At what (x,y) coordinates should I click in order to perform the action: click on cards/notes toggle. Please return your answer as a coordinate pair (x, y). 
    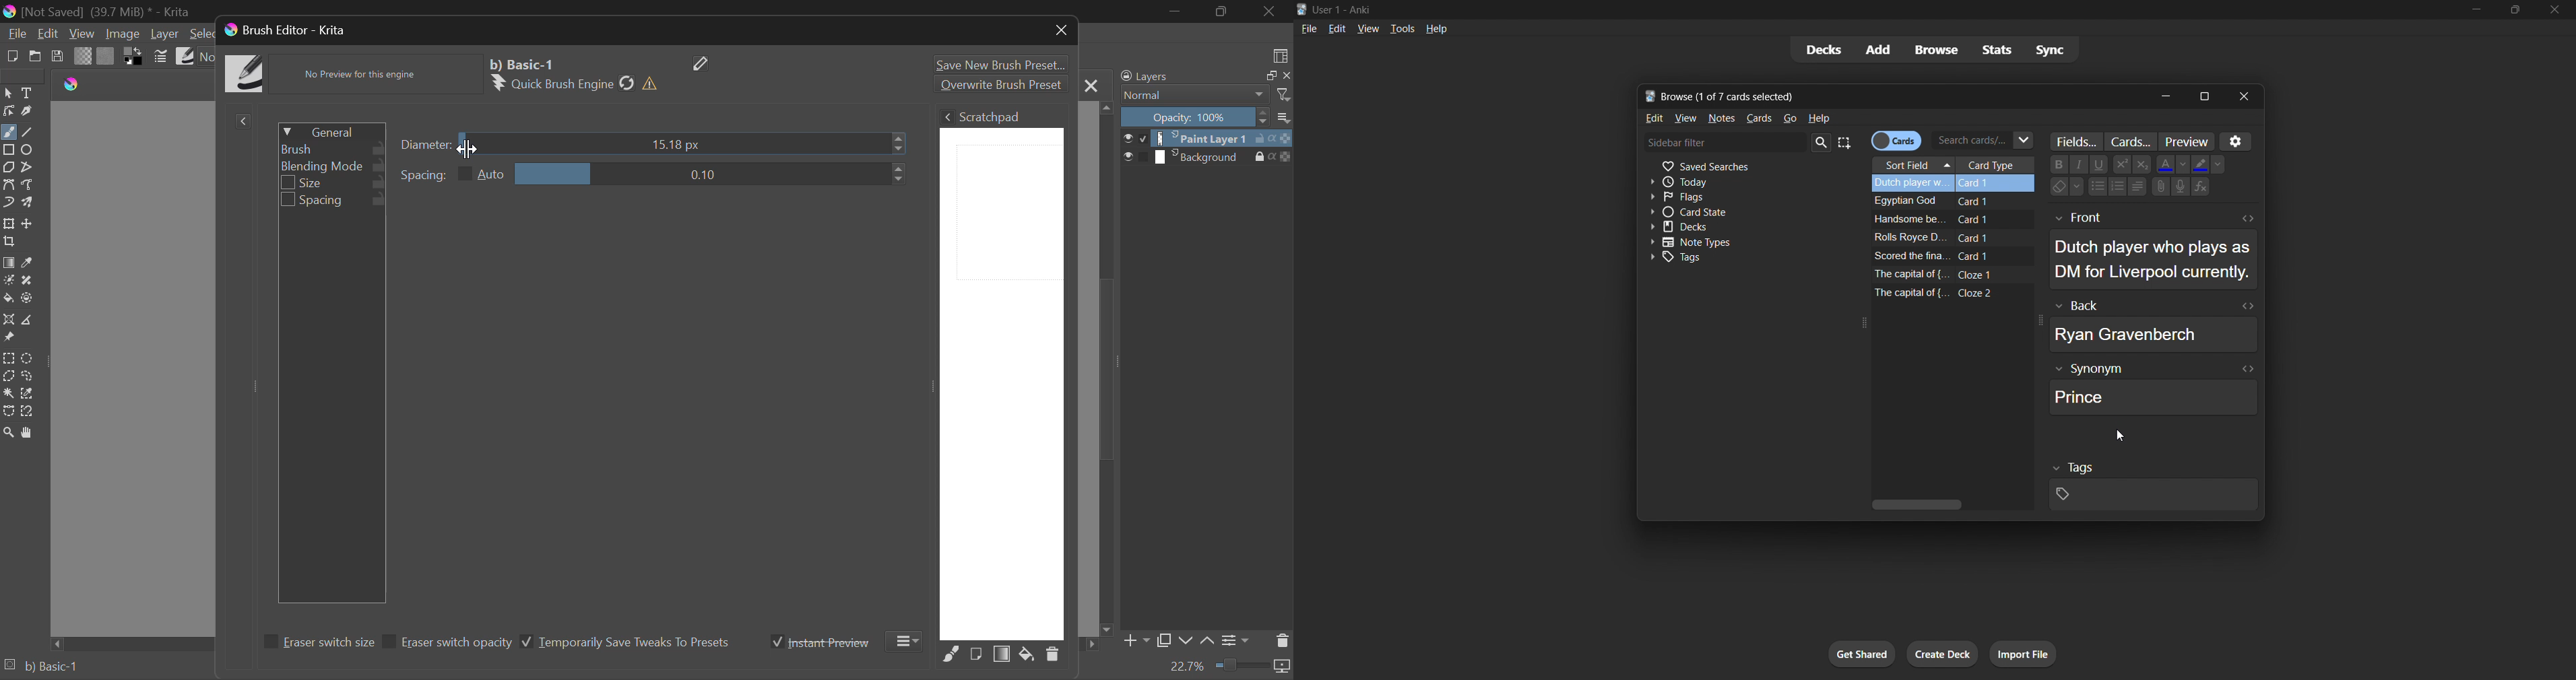
    Looking at the image, I should click on (1896, 141).